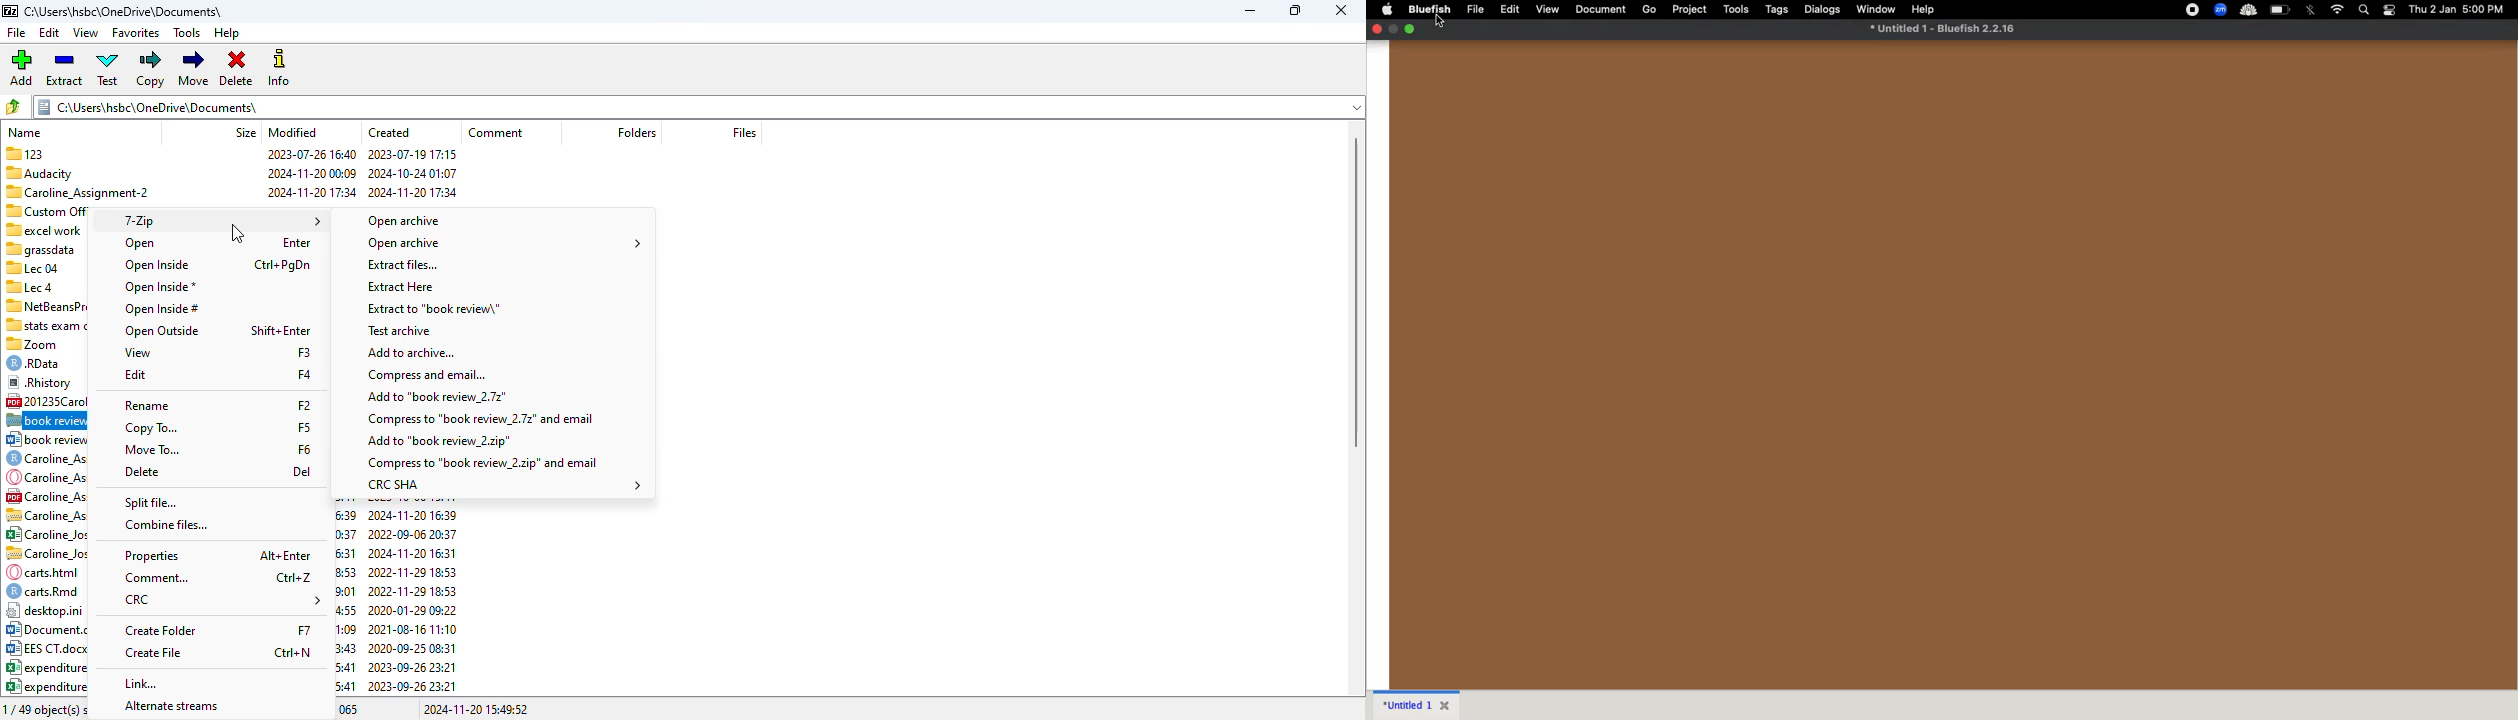 This screenshot has width=2520, height=728. Describe the element at coordinates (304, 427) in the screenshot. I see `shortcut for copy to` at that location.